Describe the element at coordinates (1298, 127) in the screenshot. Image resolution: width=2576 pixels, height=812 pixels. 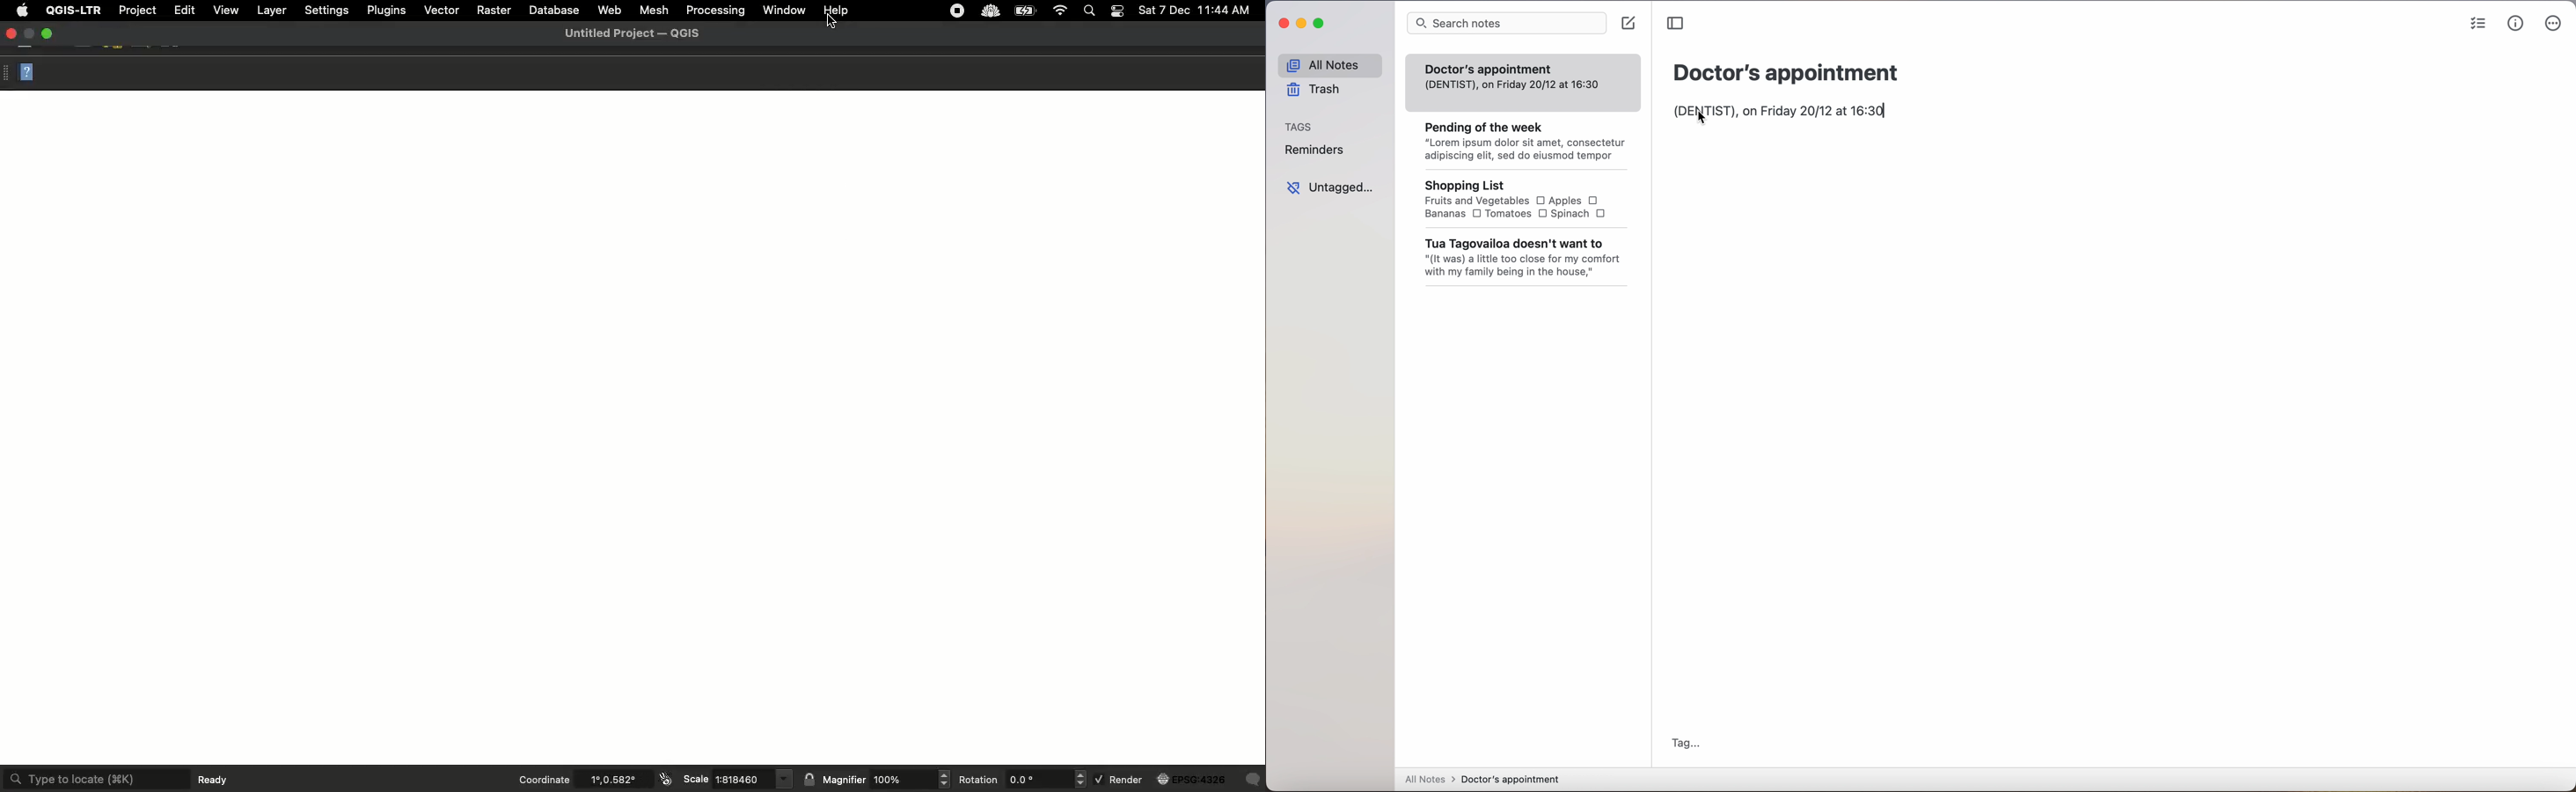
I see `tags` at that location.